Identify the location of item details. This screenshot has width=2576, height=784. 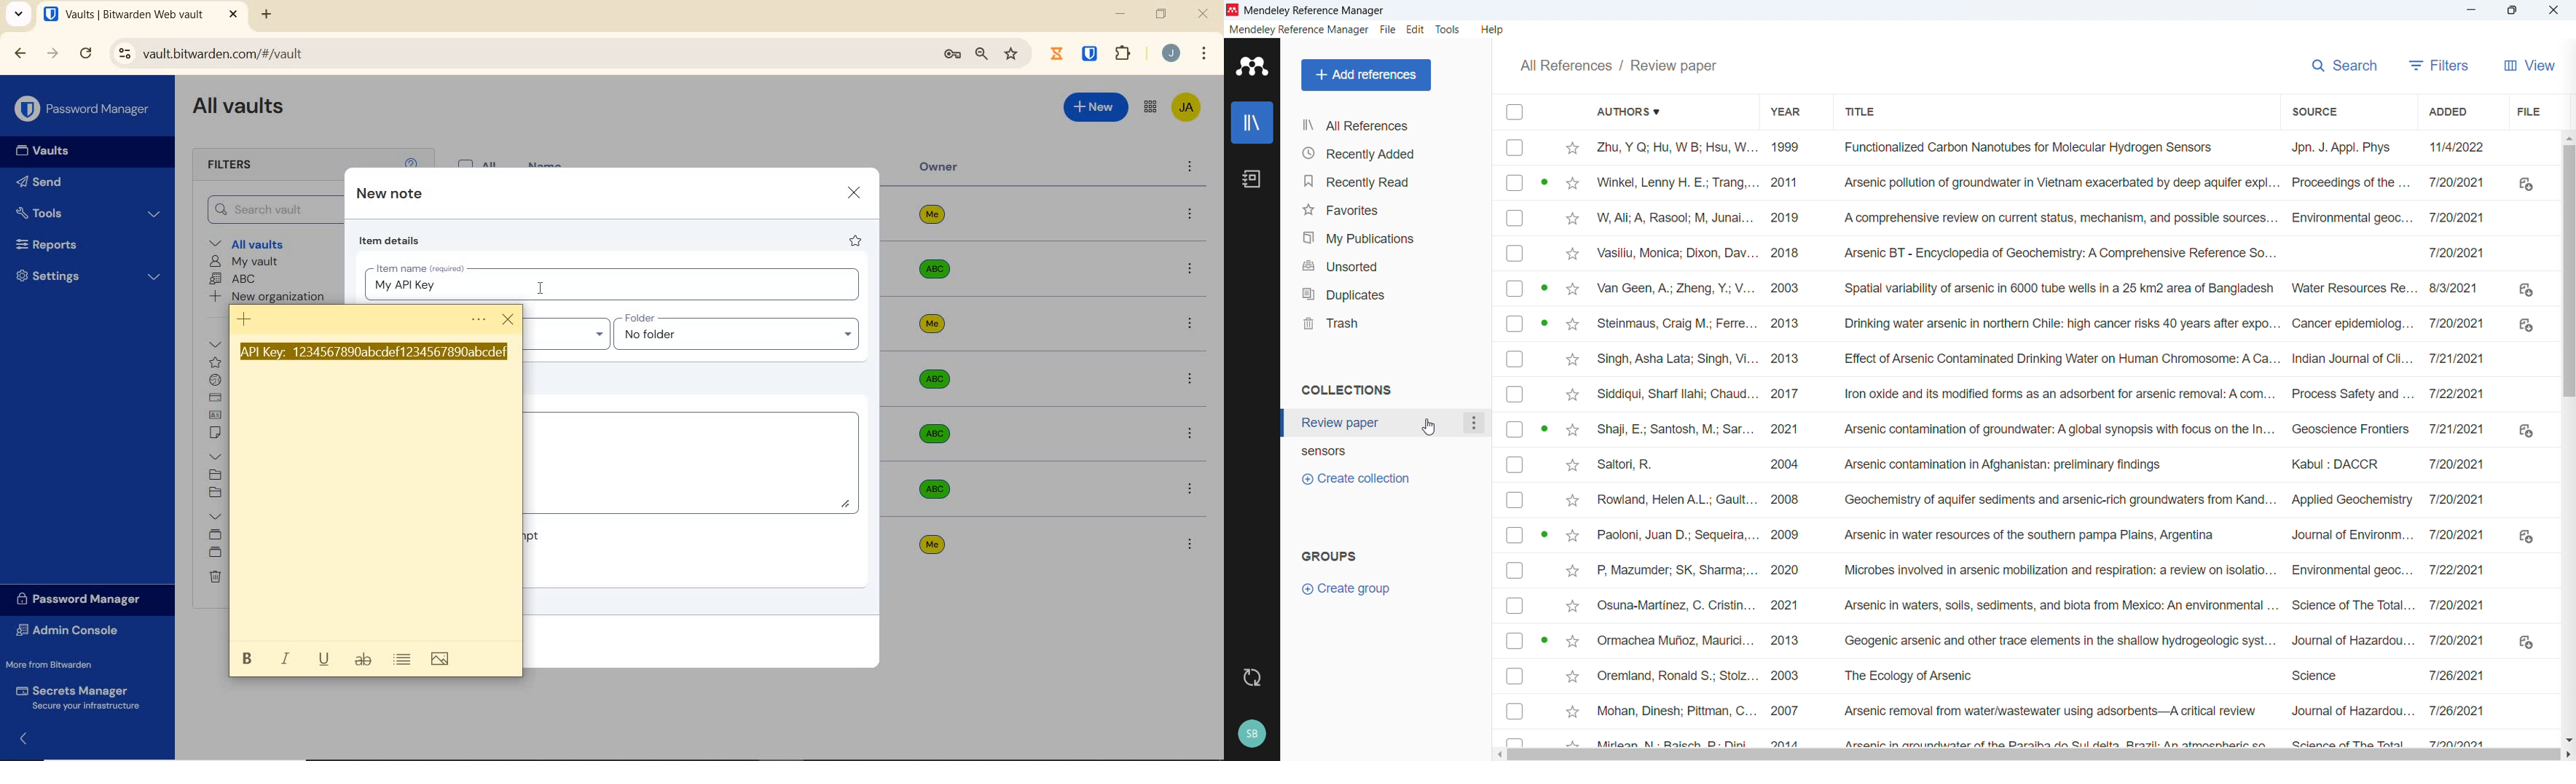
(390, 243).